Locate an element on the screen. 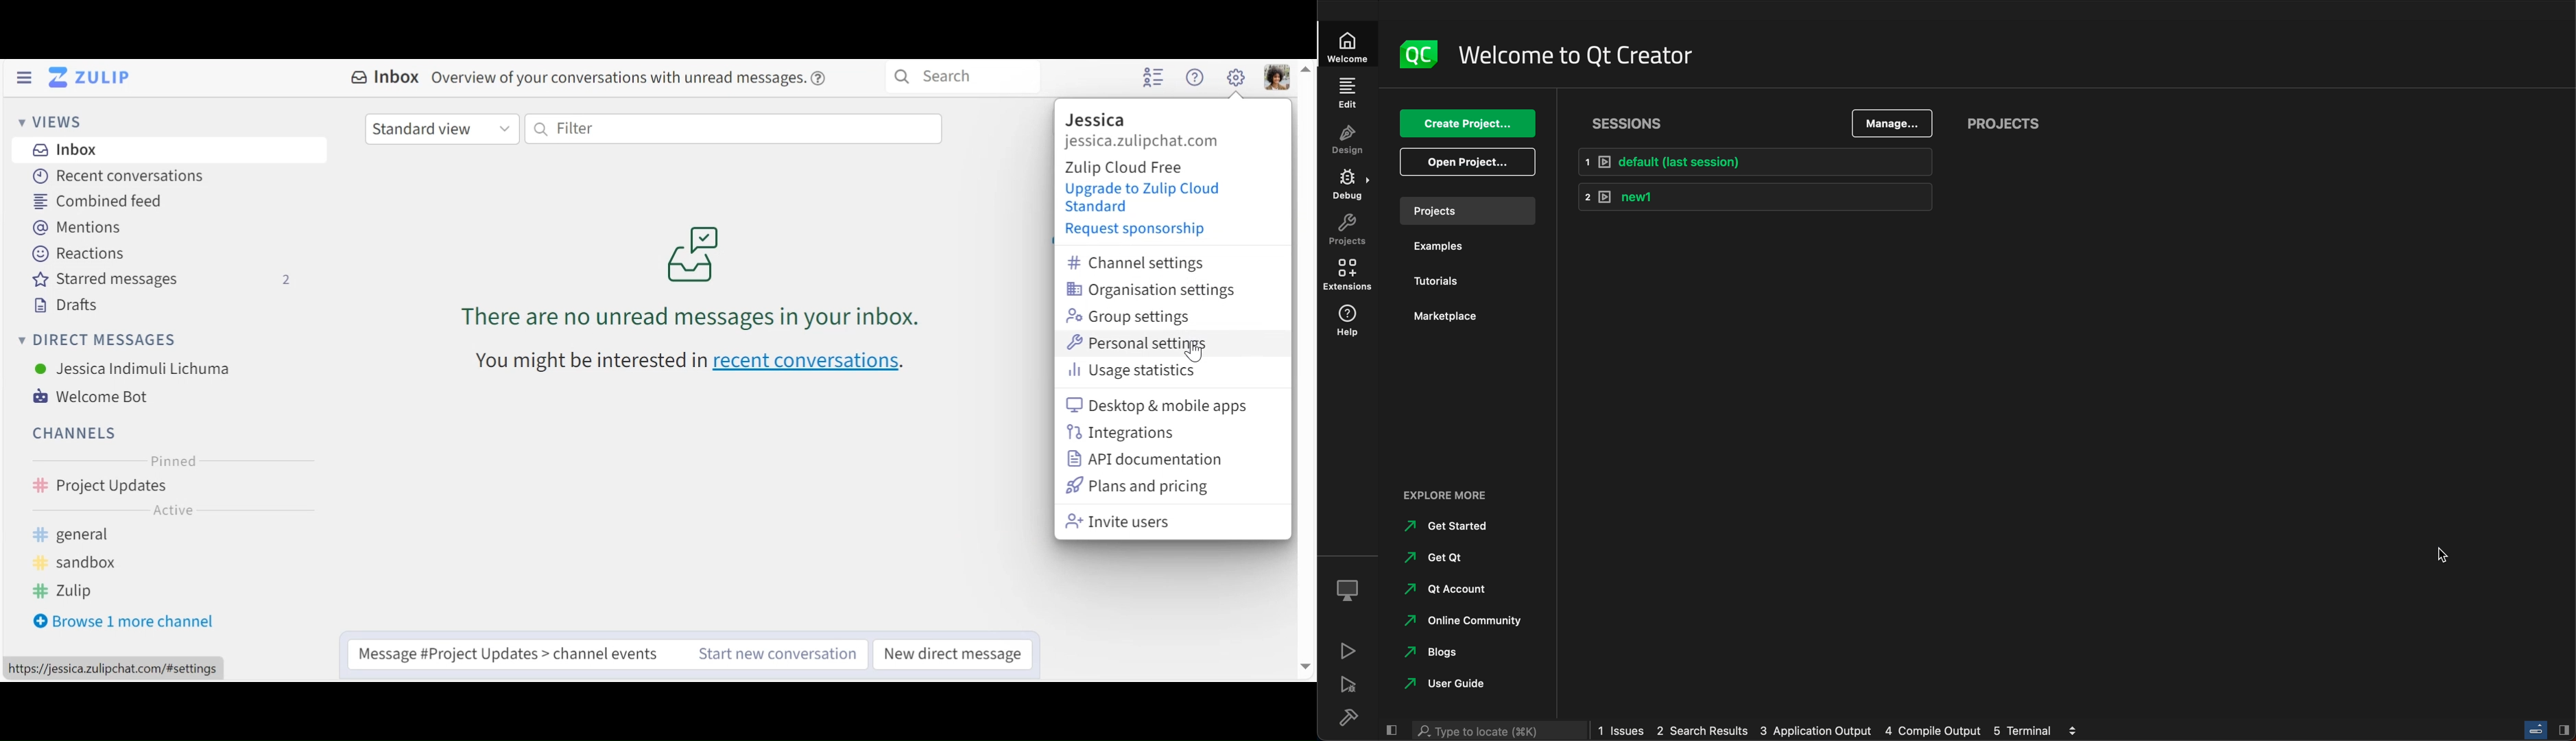 Image resolution: width=2576 pixels, height=756 pixels. projects is located at coordinates (1346, 234).